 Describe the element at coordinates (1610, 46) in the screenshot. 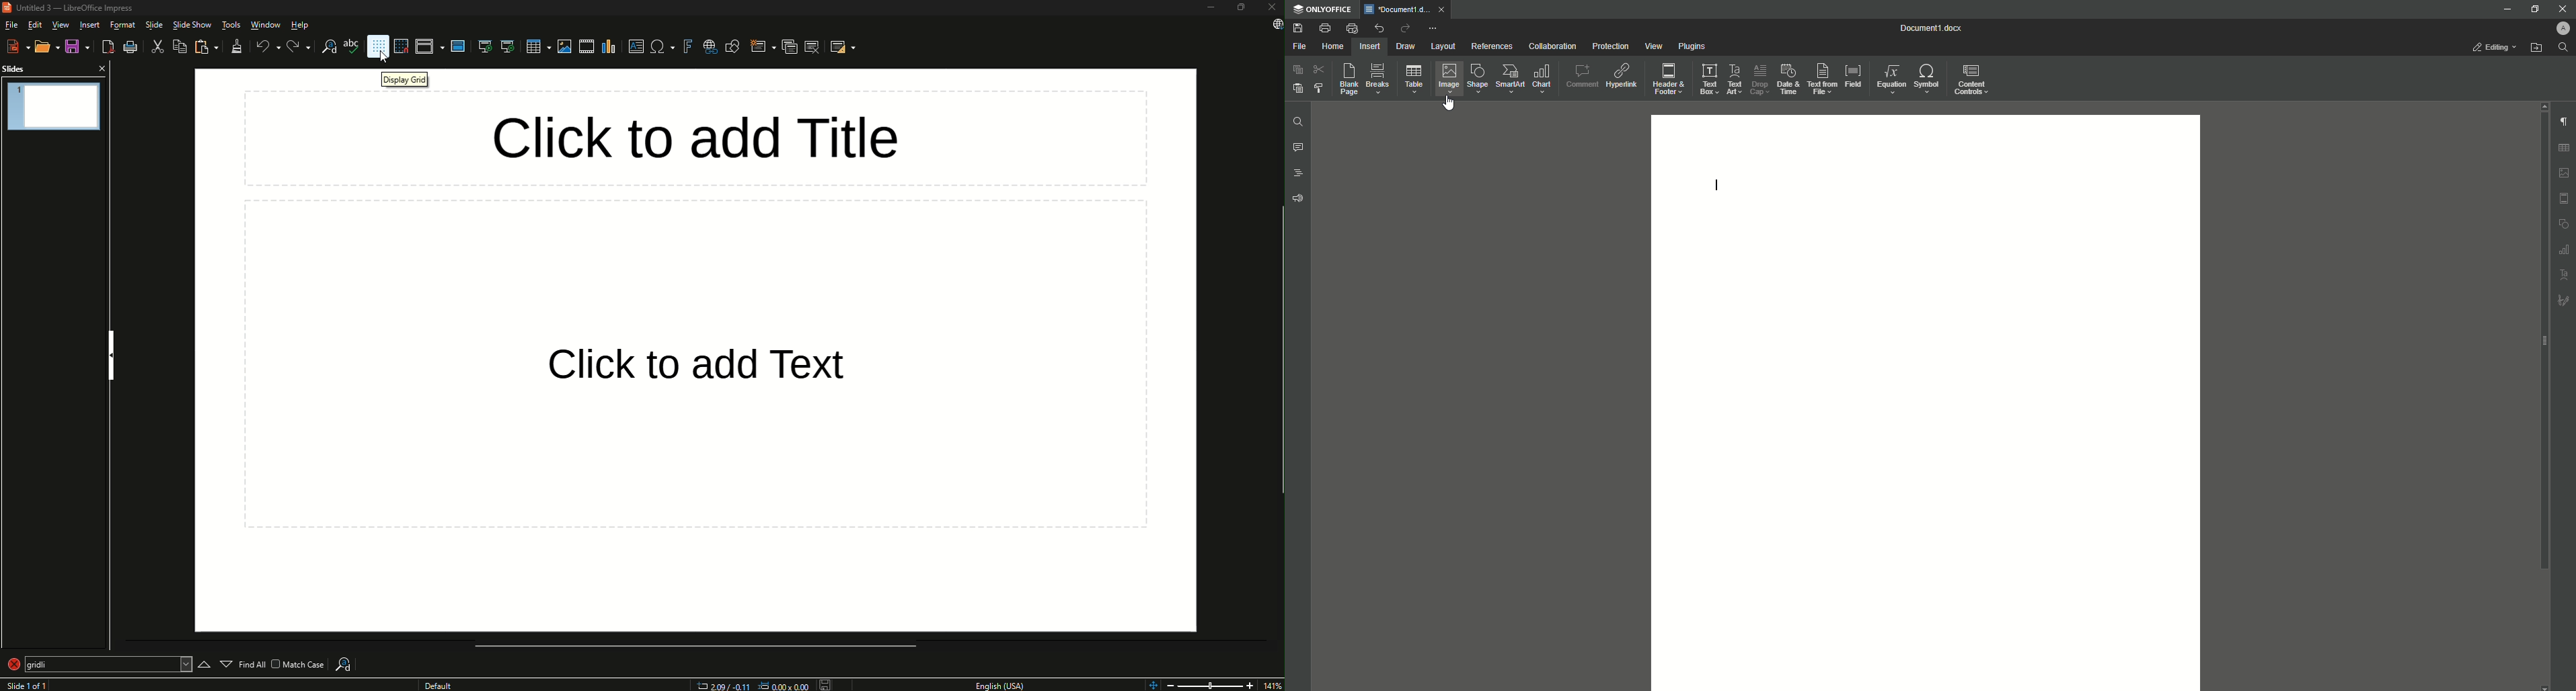

I see `Protection` at that location.